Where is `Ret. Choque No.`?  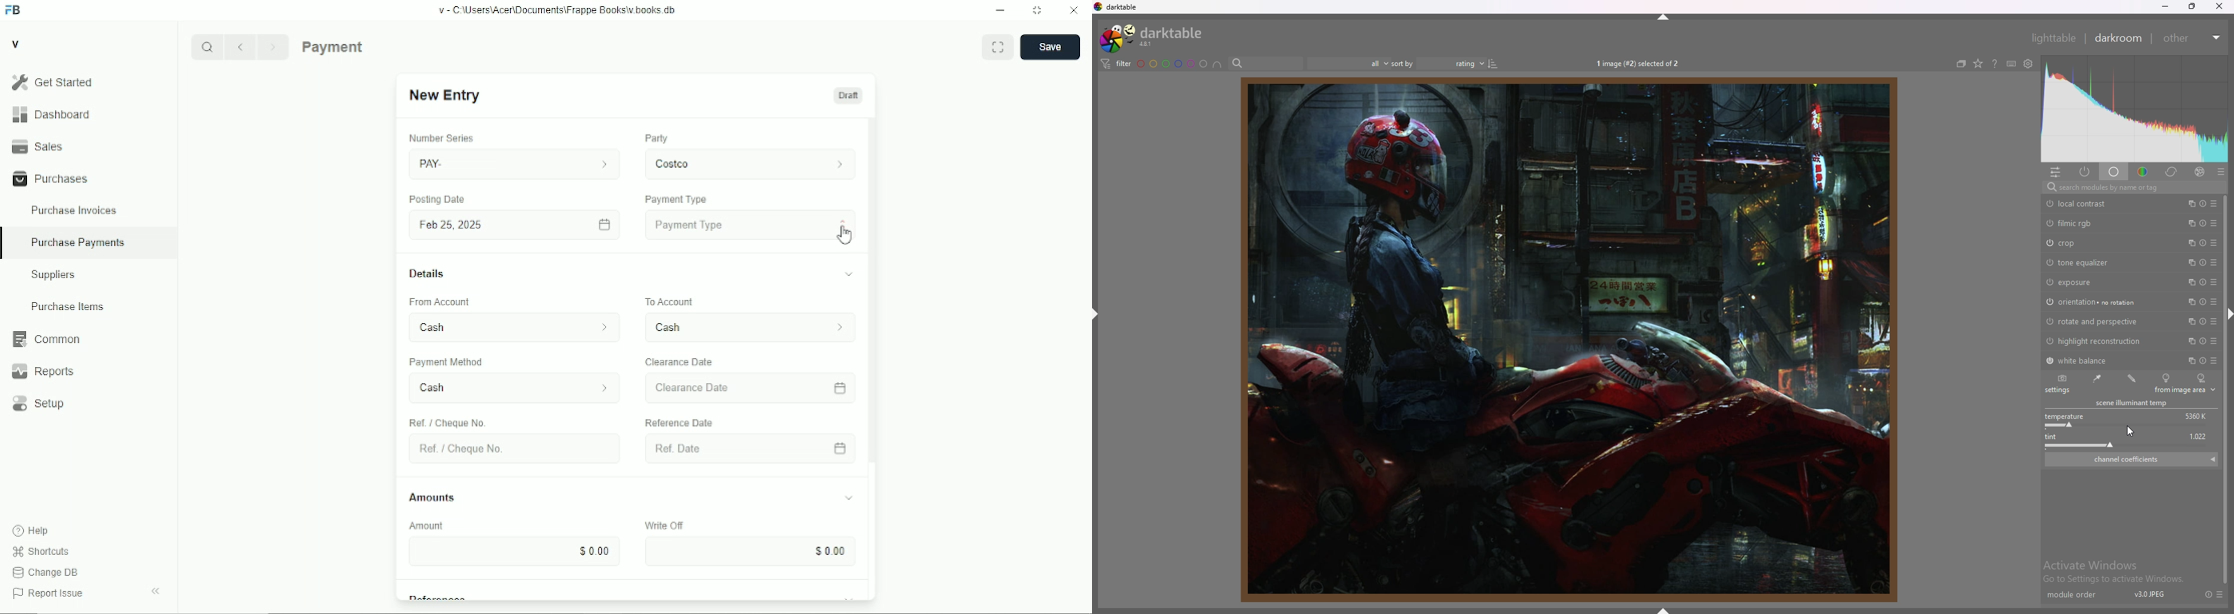
Ret. Choque No. is located at coordinates (509, 449).